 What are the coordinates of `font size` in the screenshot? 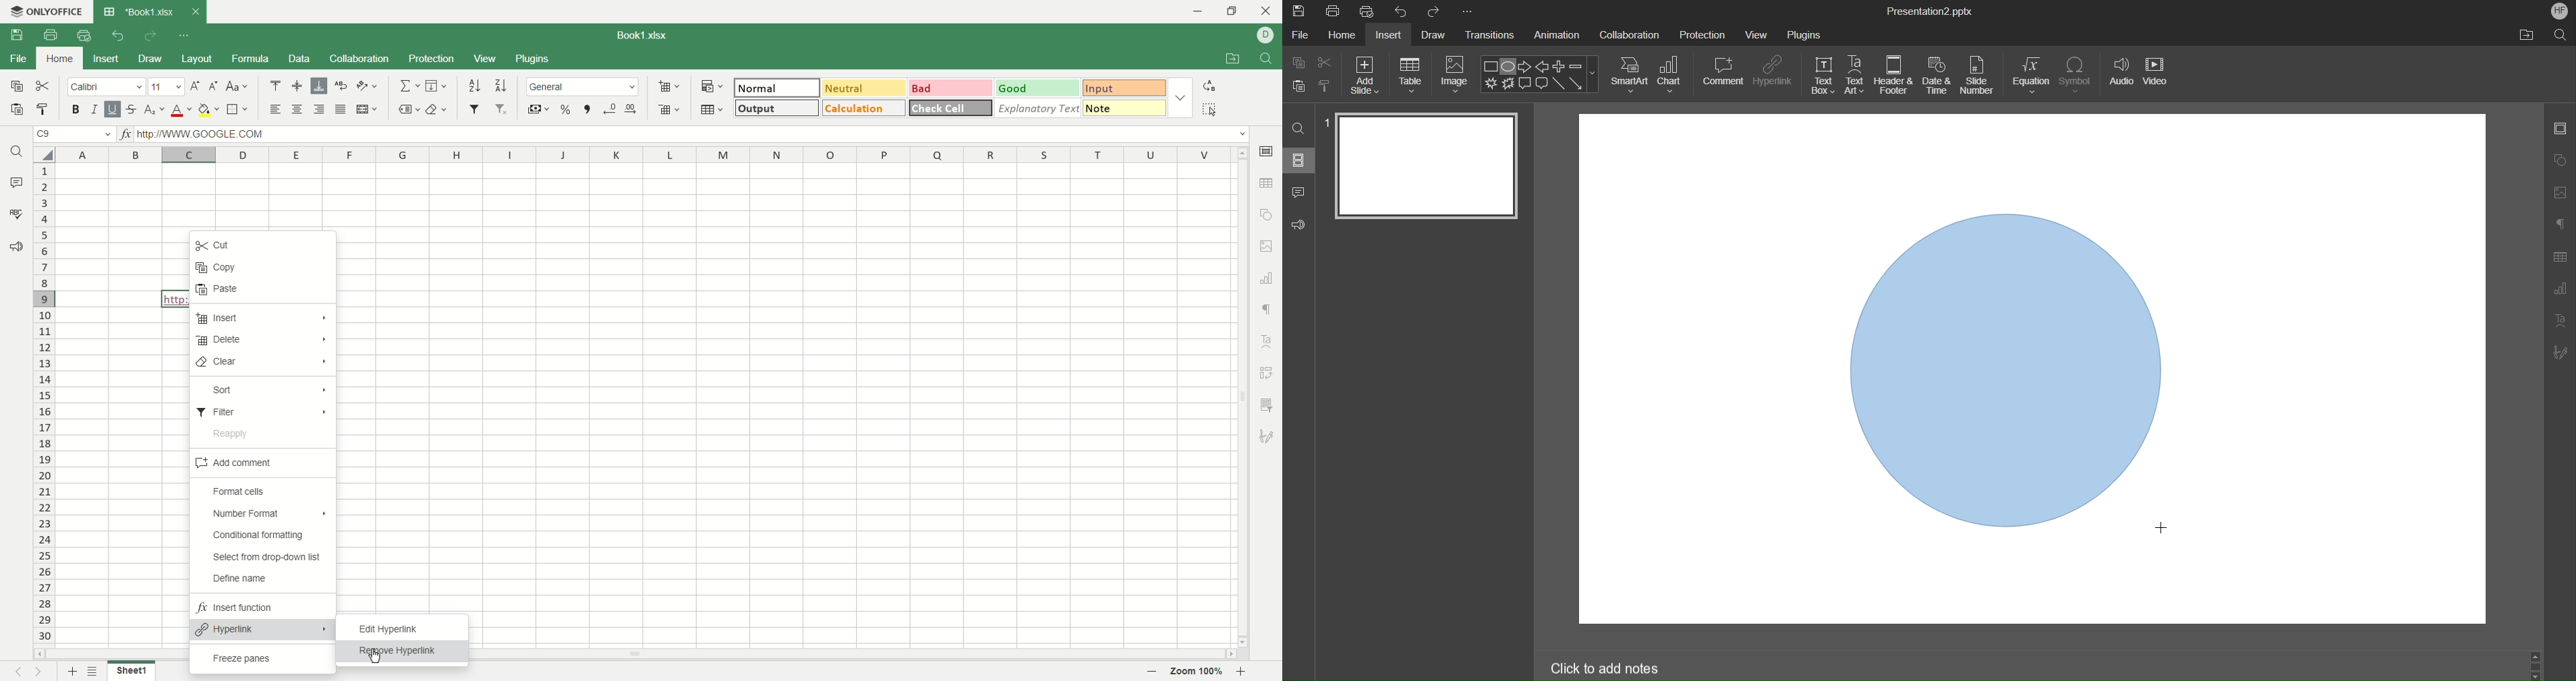 It's located at (168, 86).